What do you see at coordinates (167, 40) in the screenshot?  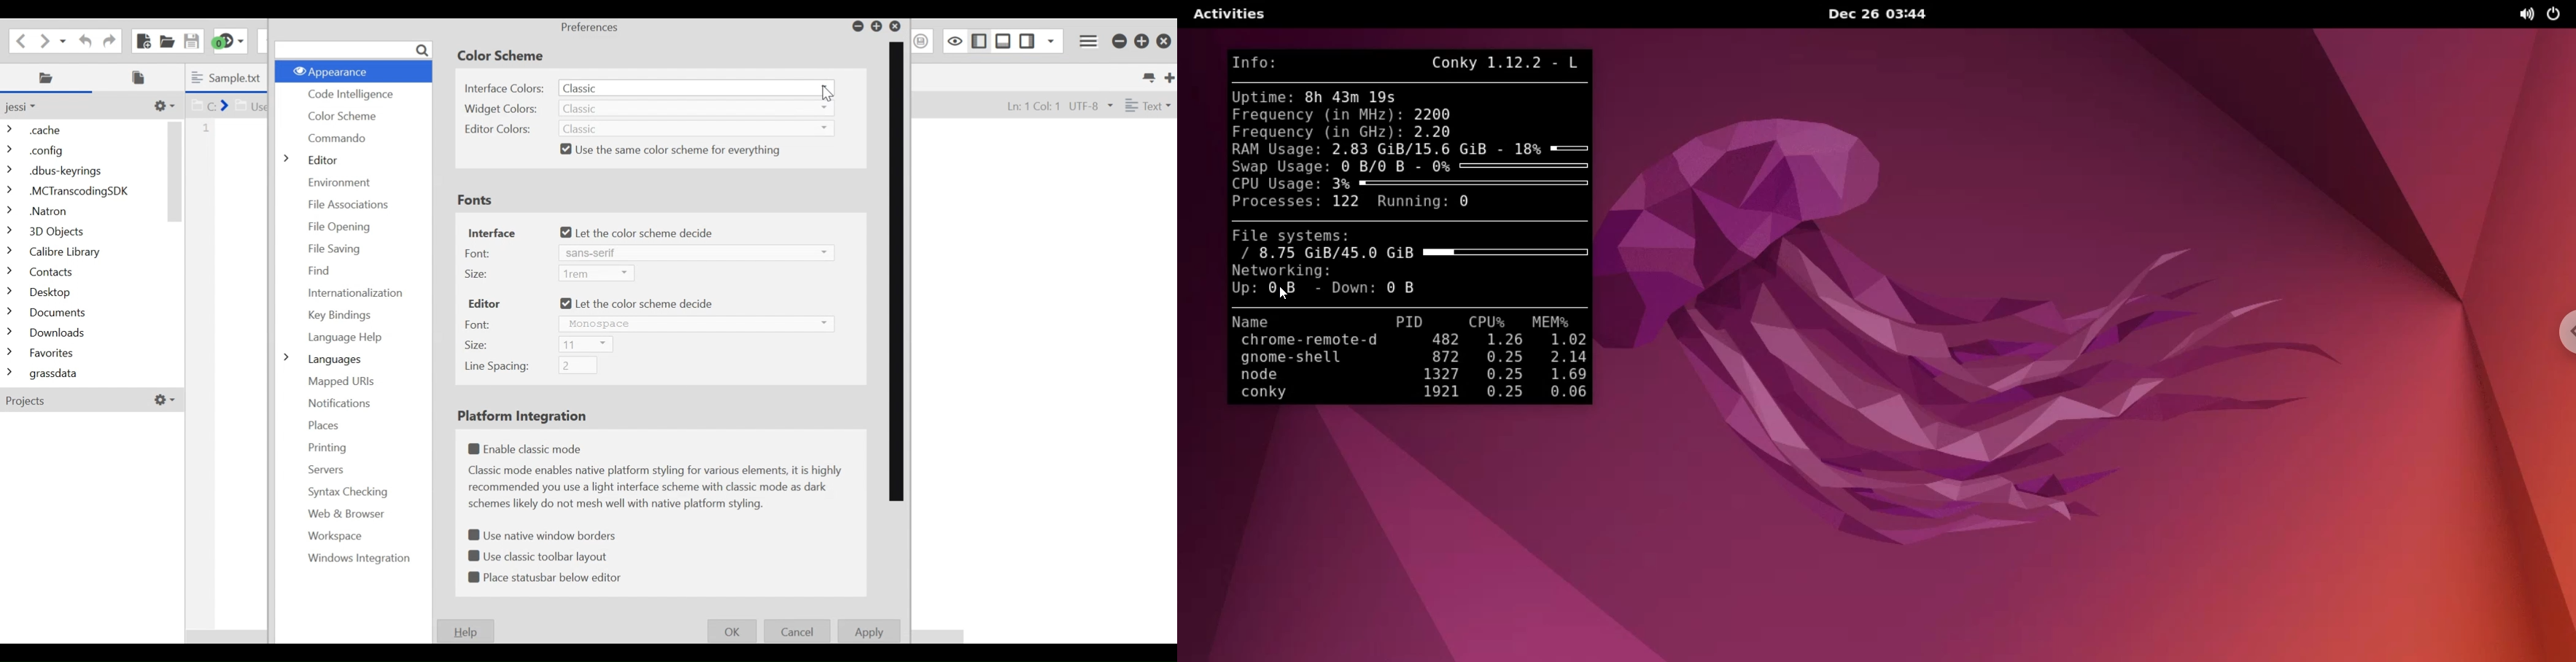 I see `Open file` at bounding box center [167, 40].